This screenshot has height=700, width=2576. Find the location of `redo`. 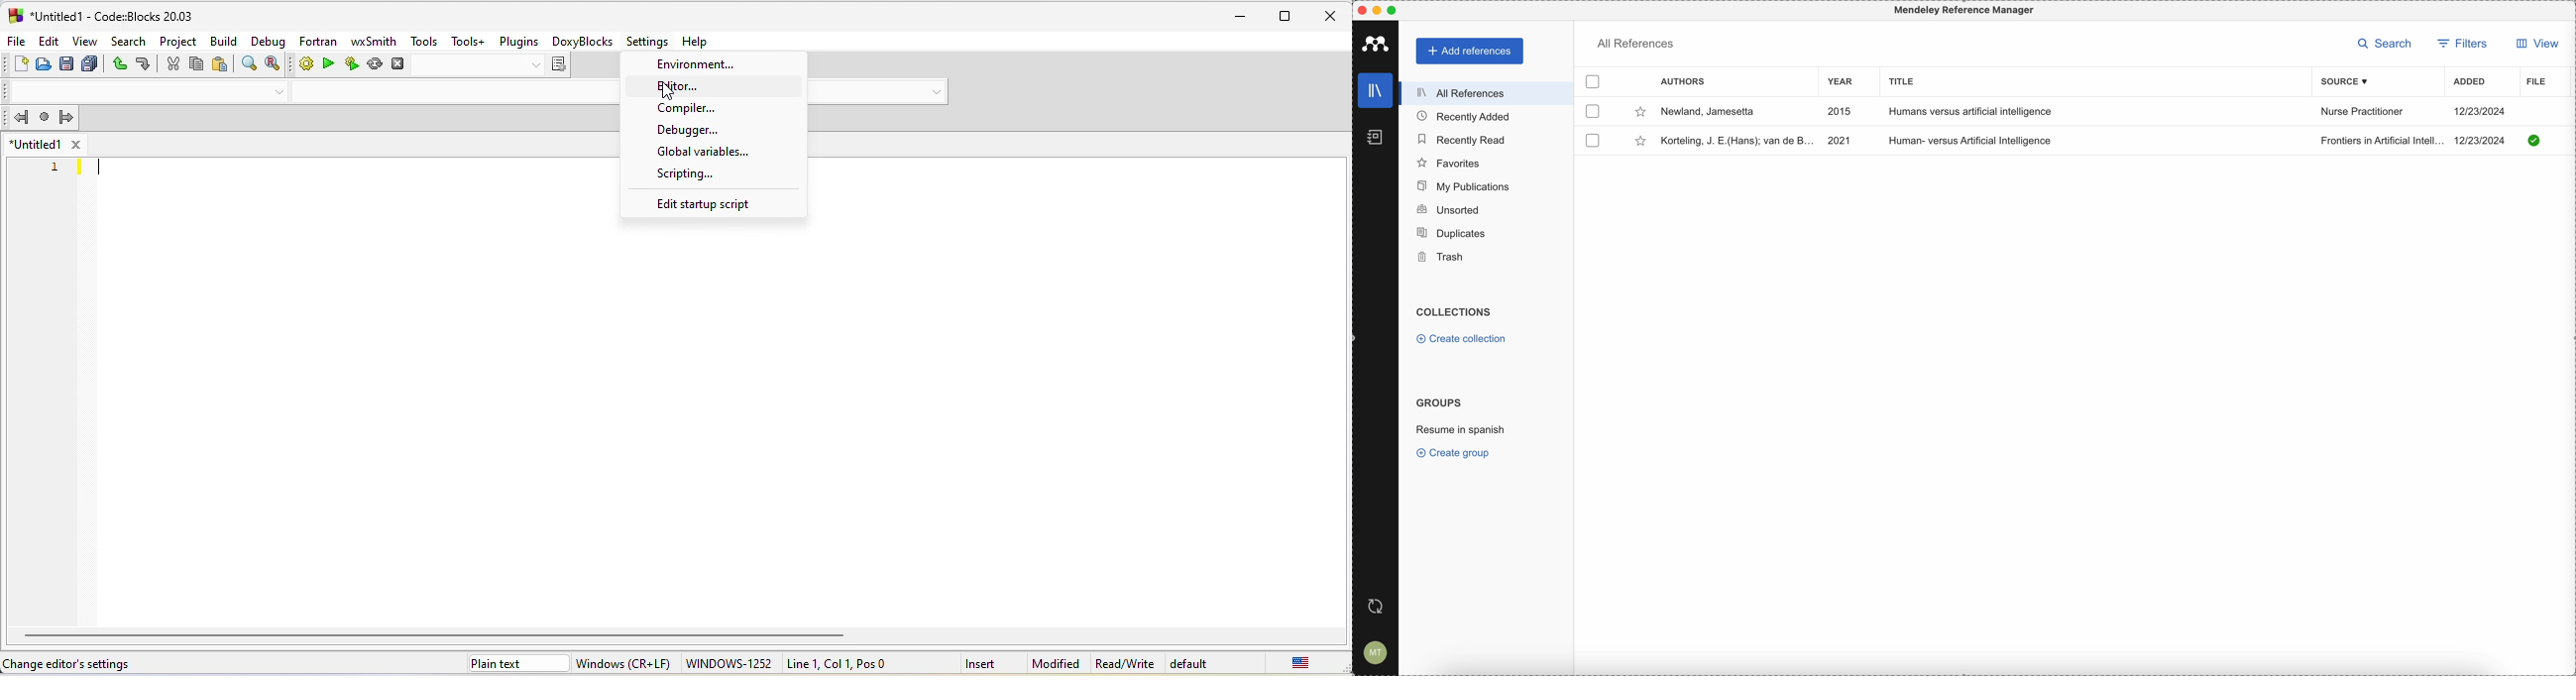

redo is located at coordinates (144, 63).